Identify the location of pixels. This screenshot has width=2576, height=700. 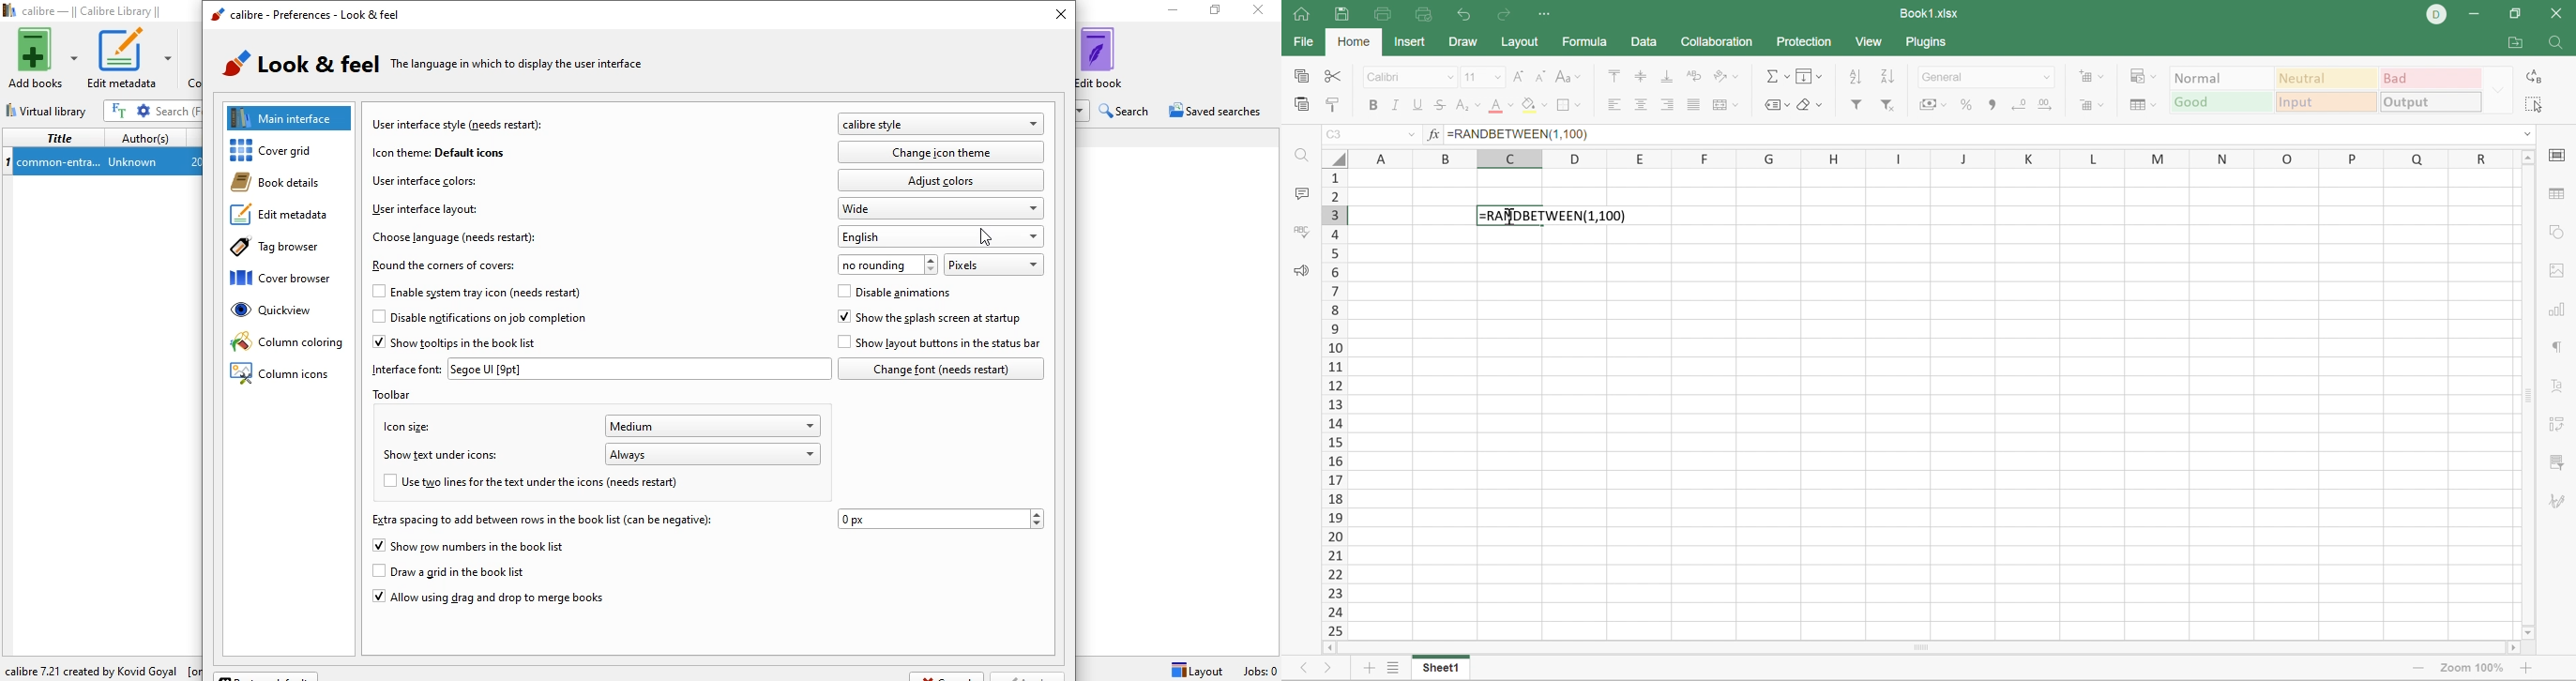
(993, 264).